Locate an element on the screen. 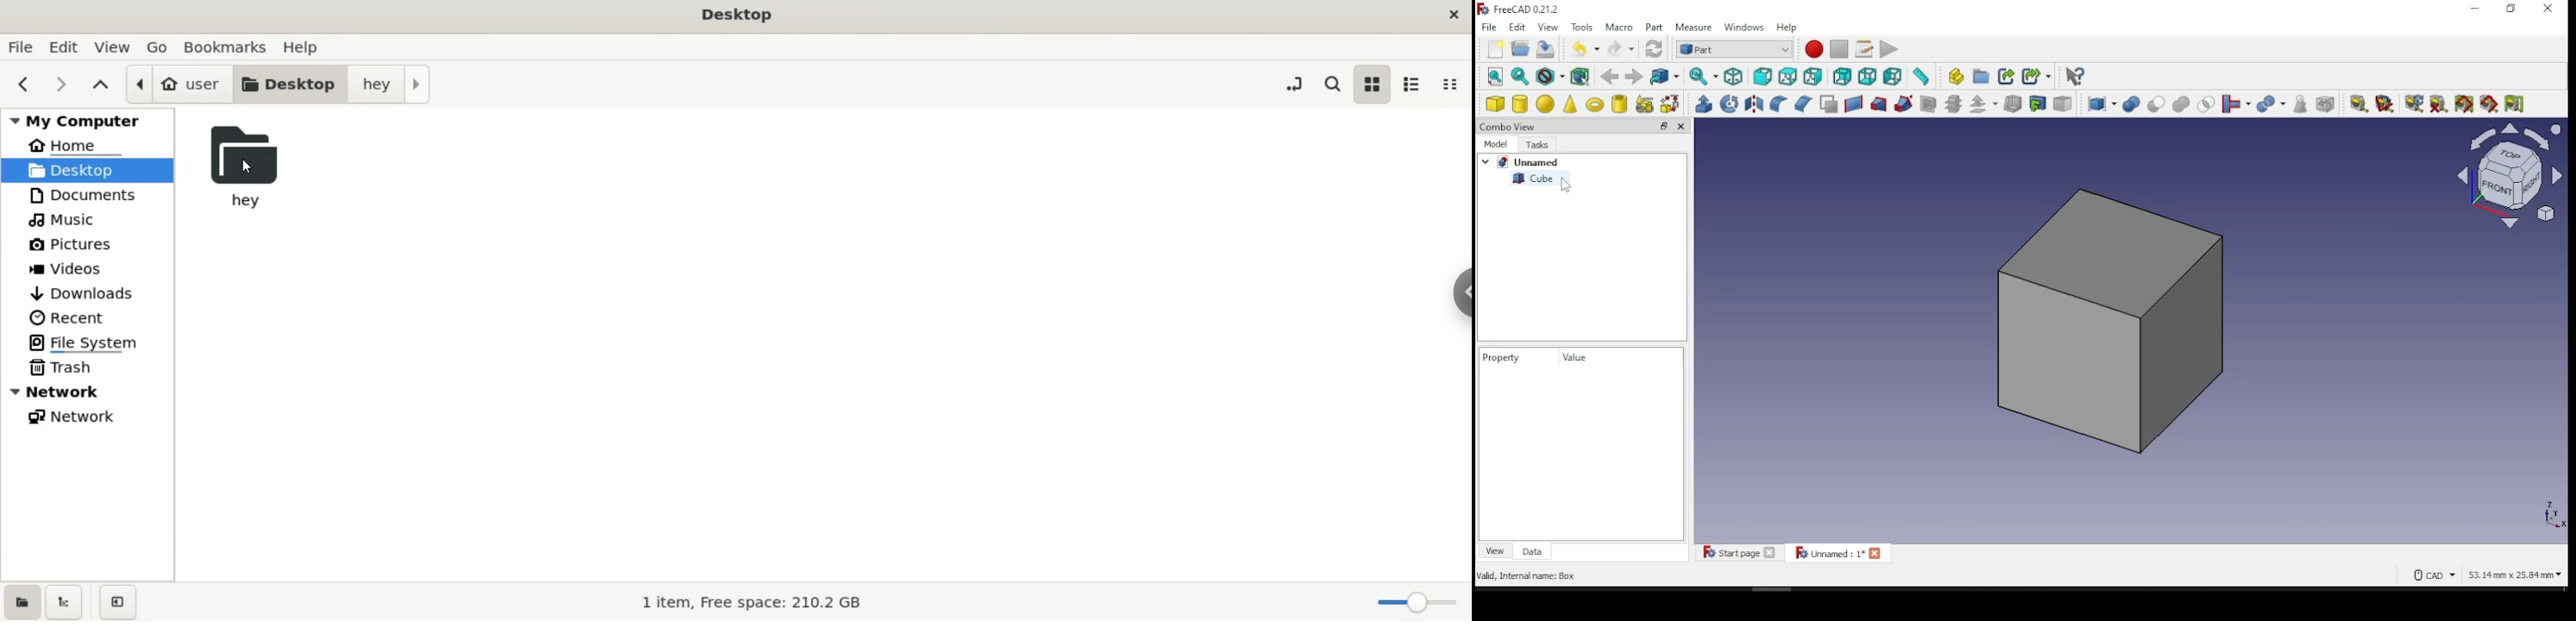  edit is located at coordinates (1518, 28).